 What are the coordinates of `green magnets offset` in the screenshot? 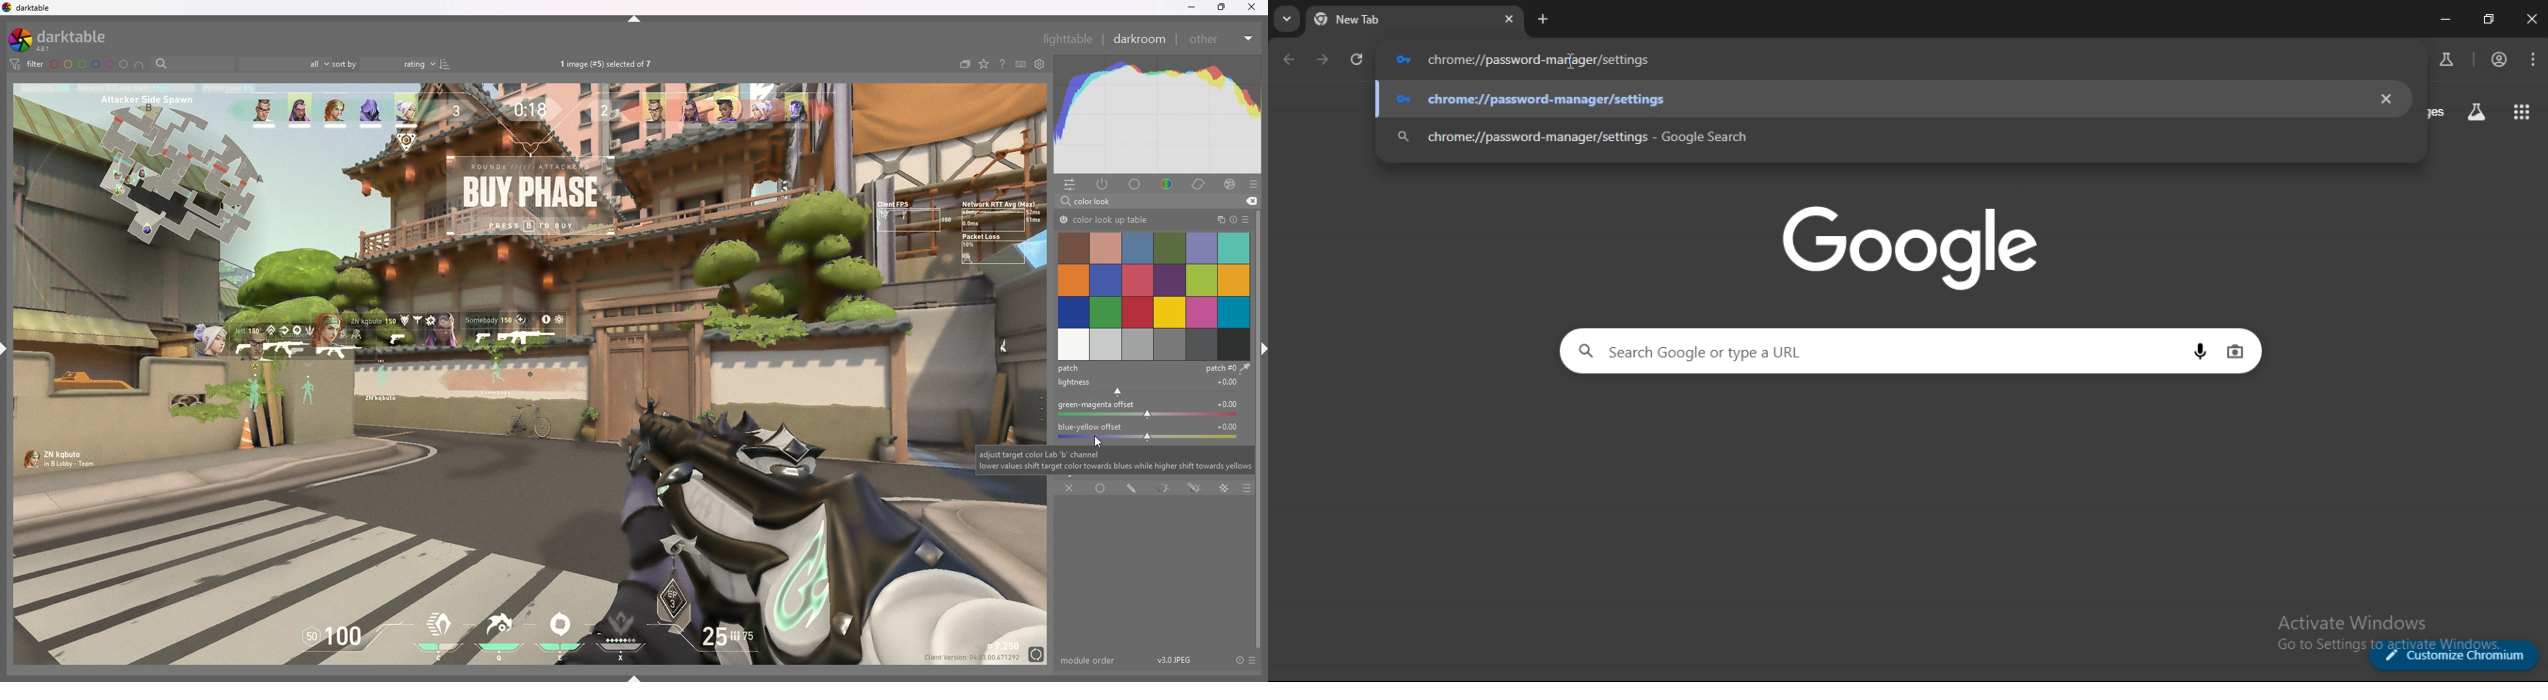 It's located at (1153, 410).